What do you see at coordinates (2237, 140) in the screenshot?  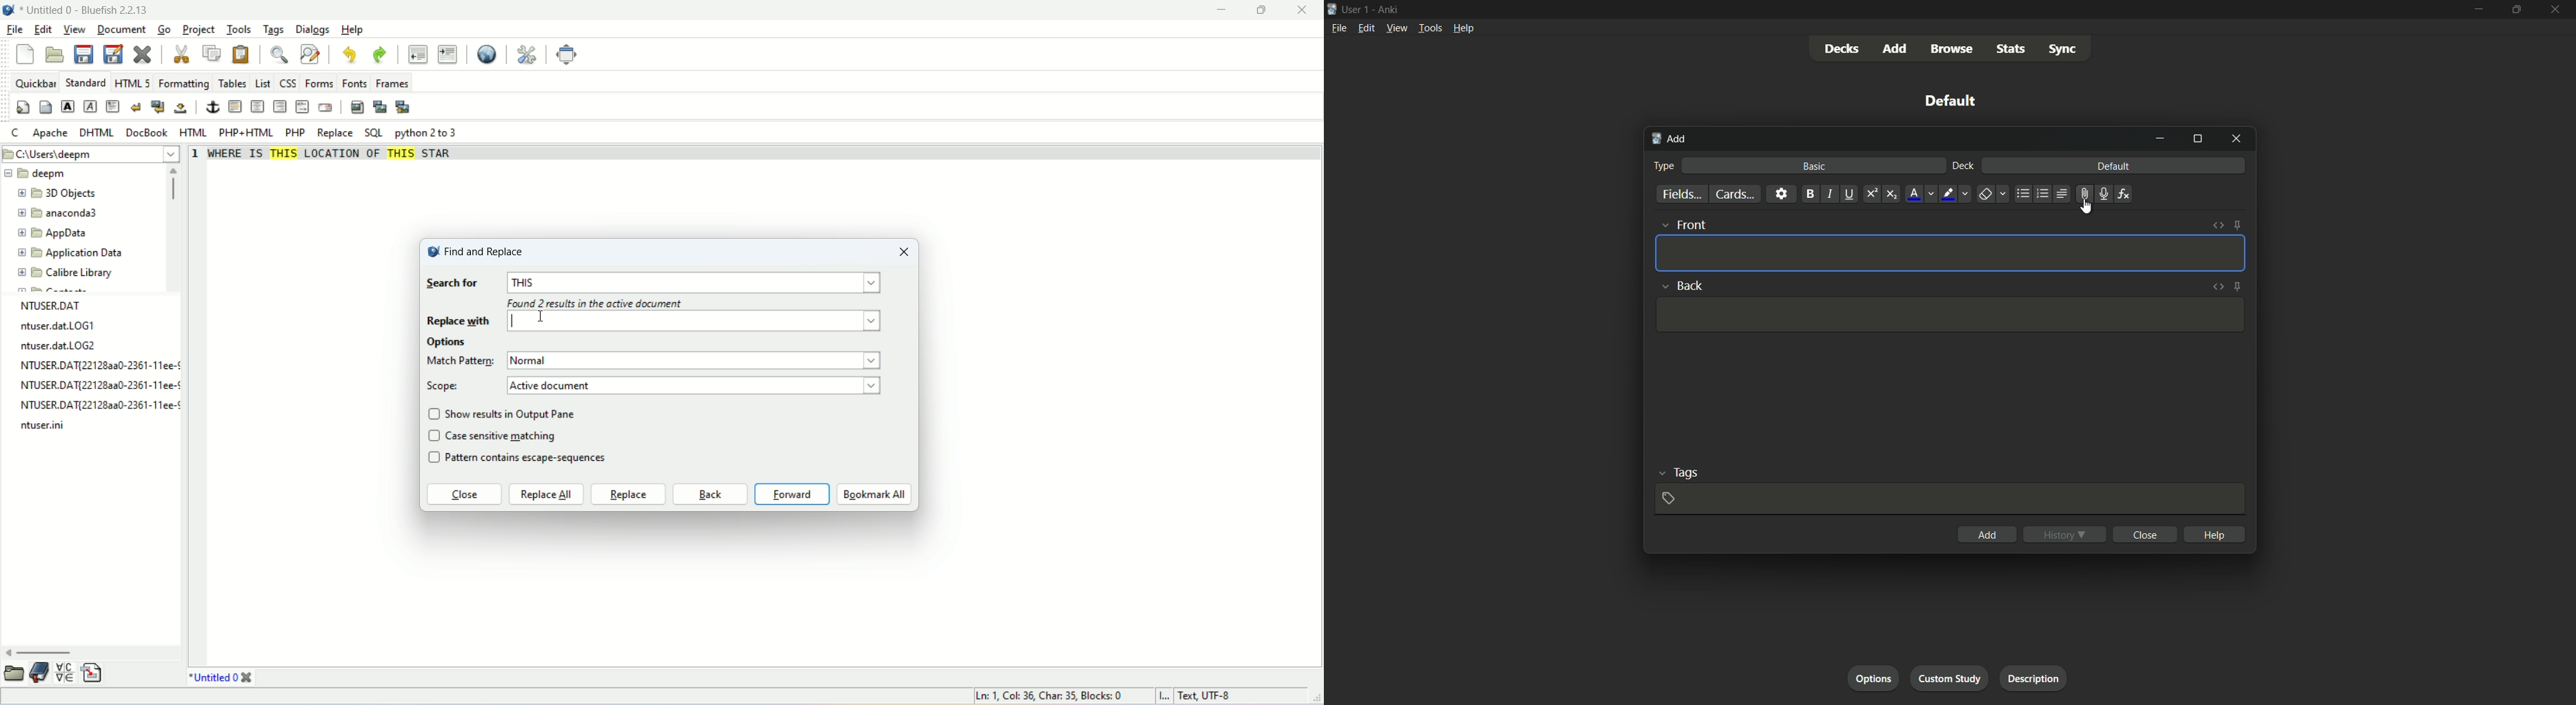 I see `close window` at bounding box center [2237, 140].